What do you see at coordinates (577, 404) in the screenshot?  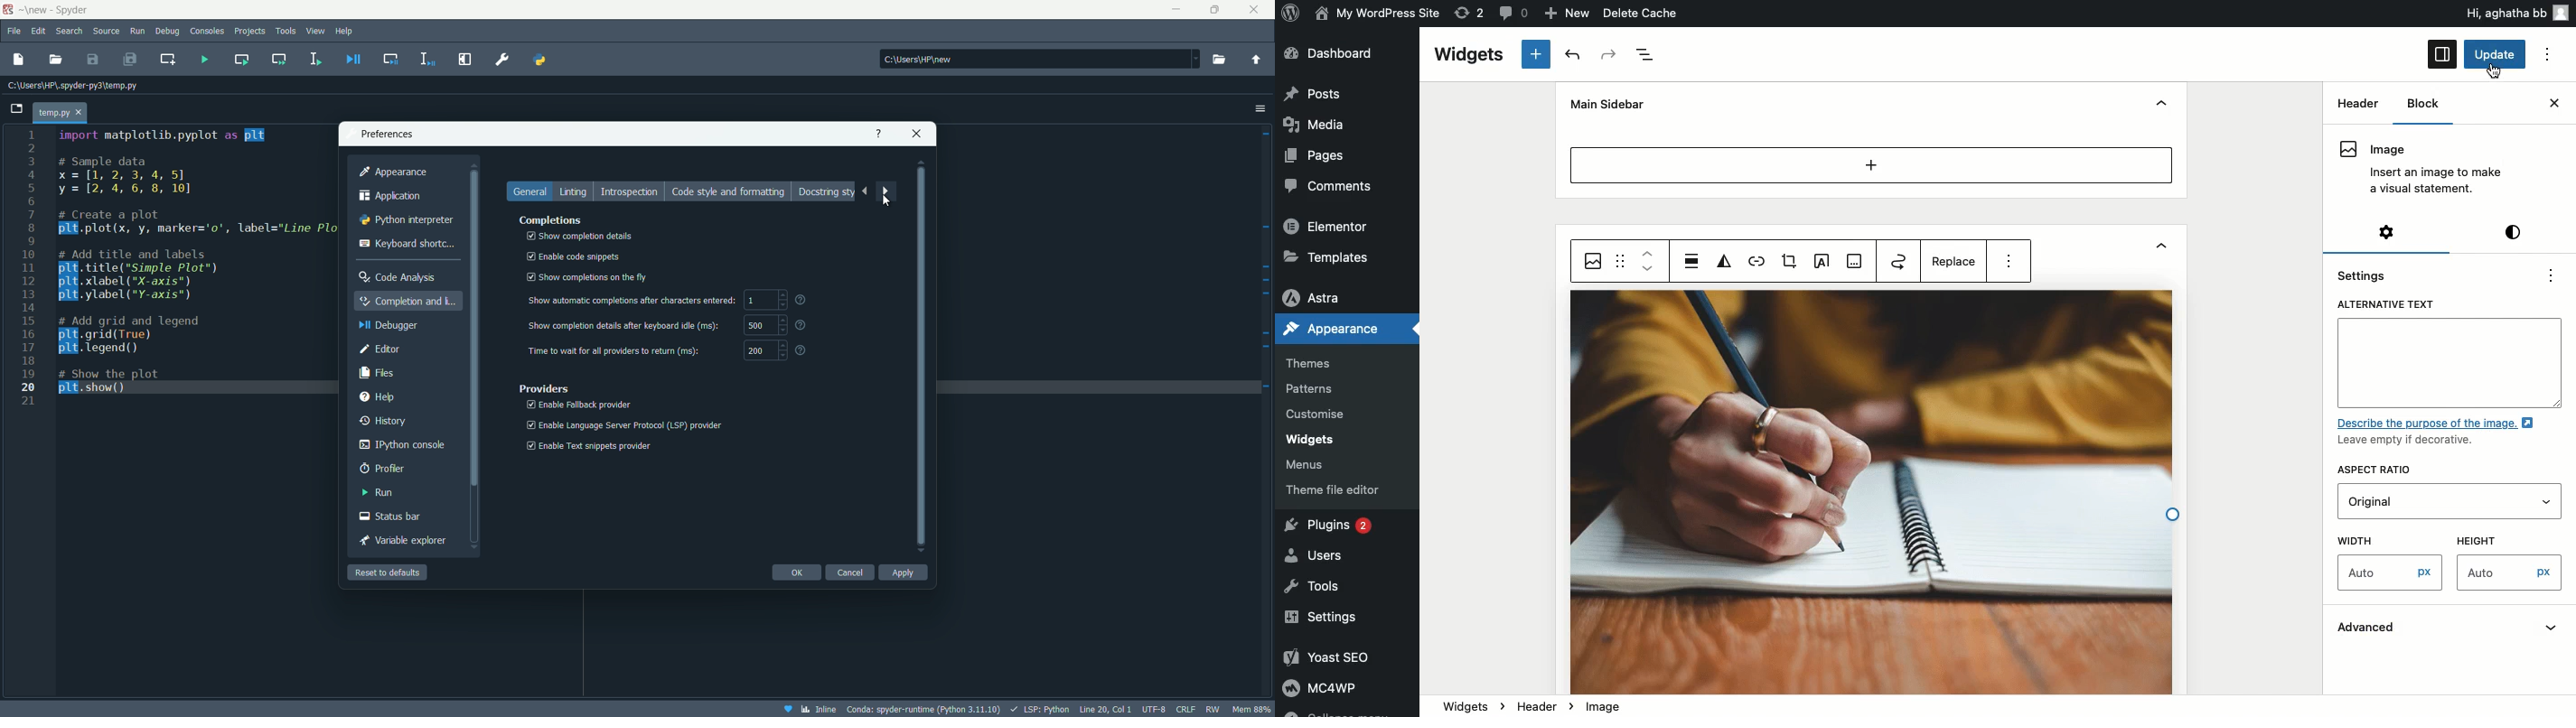 I see `enable fallback provider` at bounding box center [577, 404].